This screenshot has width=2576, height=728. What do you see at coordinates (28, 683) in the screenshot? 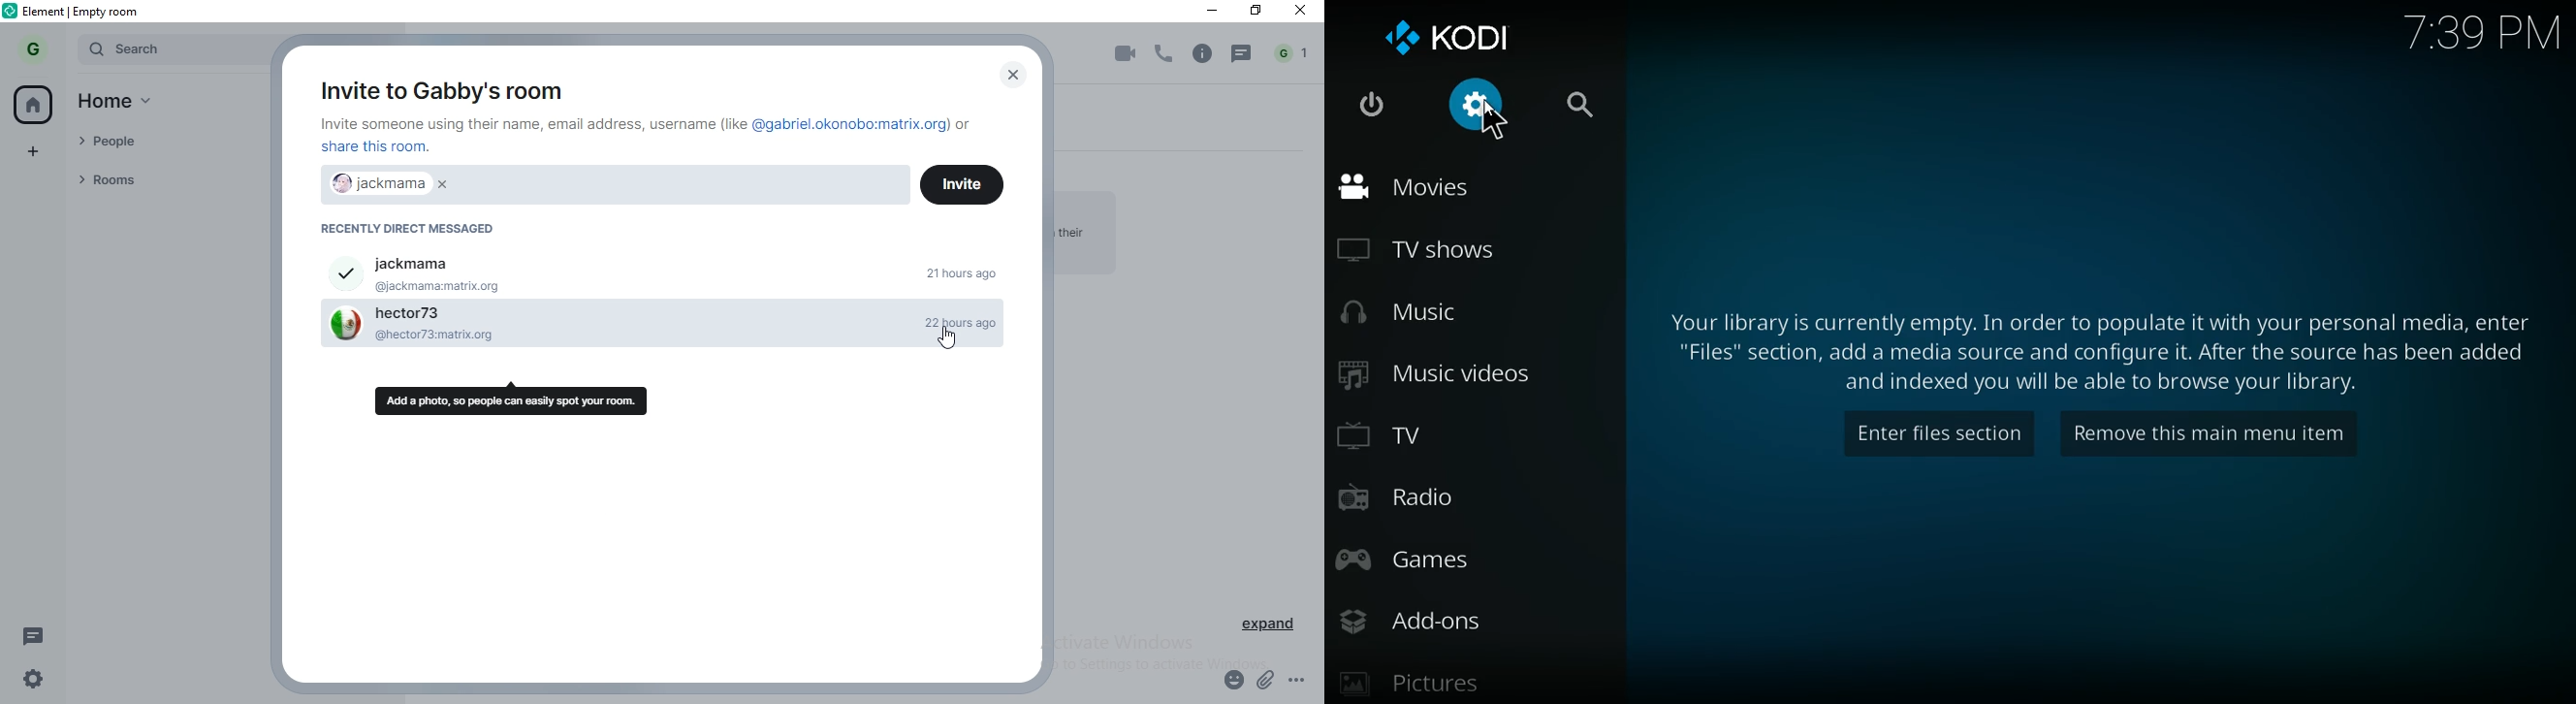
I see `settings` at bounding box center [28, 683].